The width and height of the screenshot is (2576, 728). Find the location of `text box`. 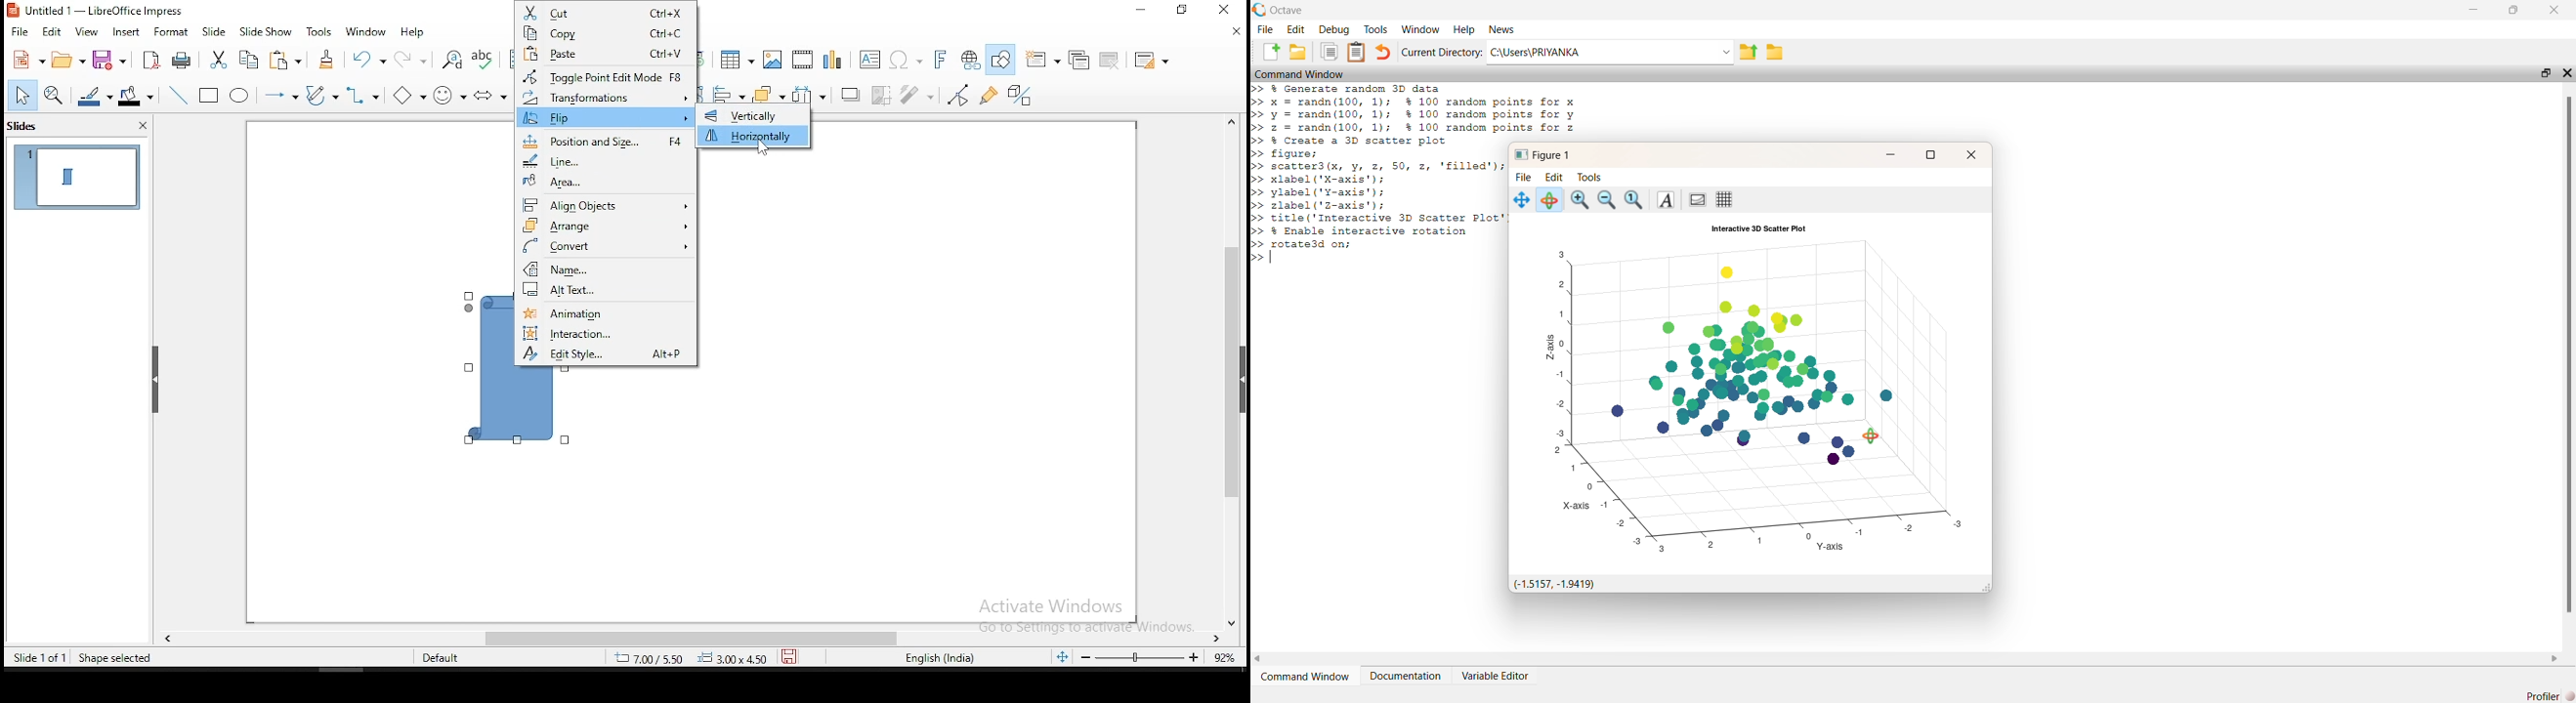

text box is located at coordinates (869, 59).